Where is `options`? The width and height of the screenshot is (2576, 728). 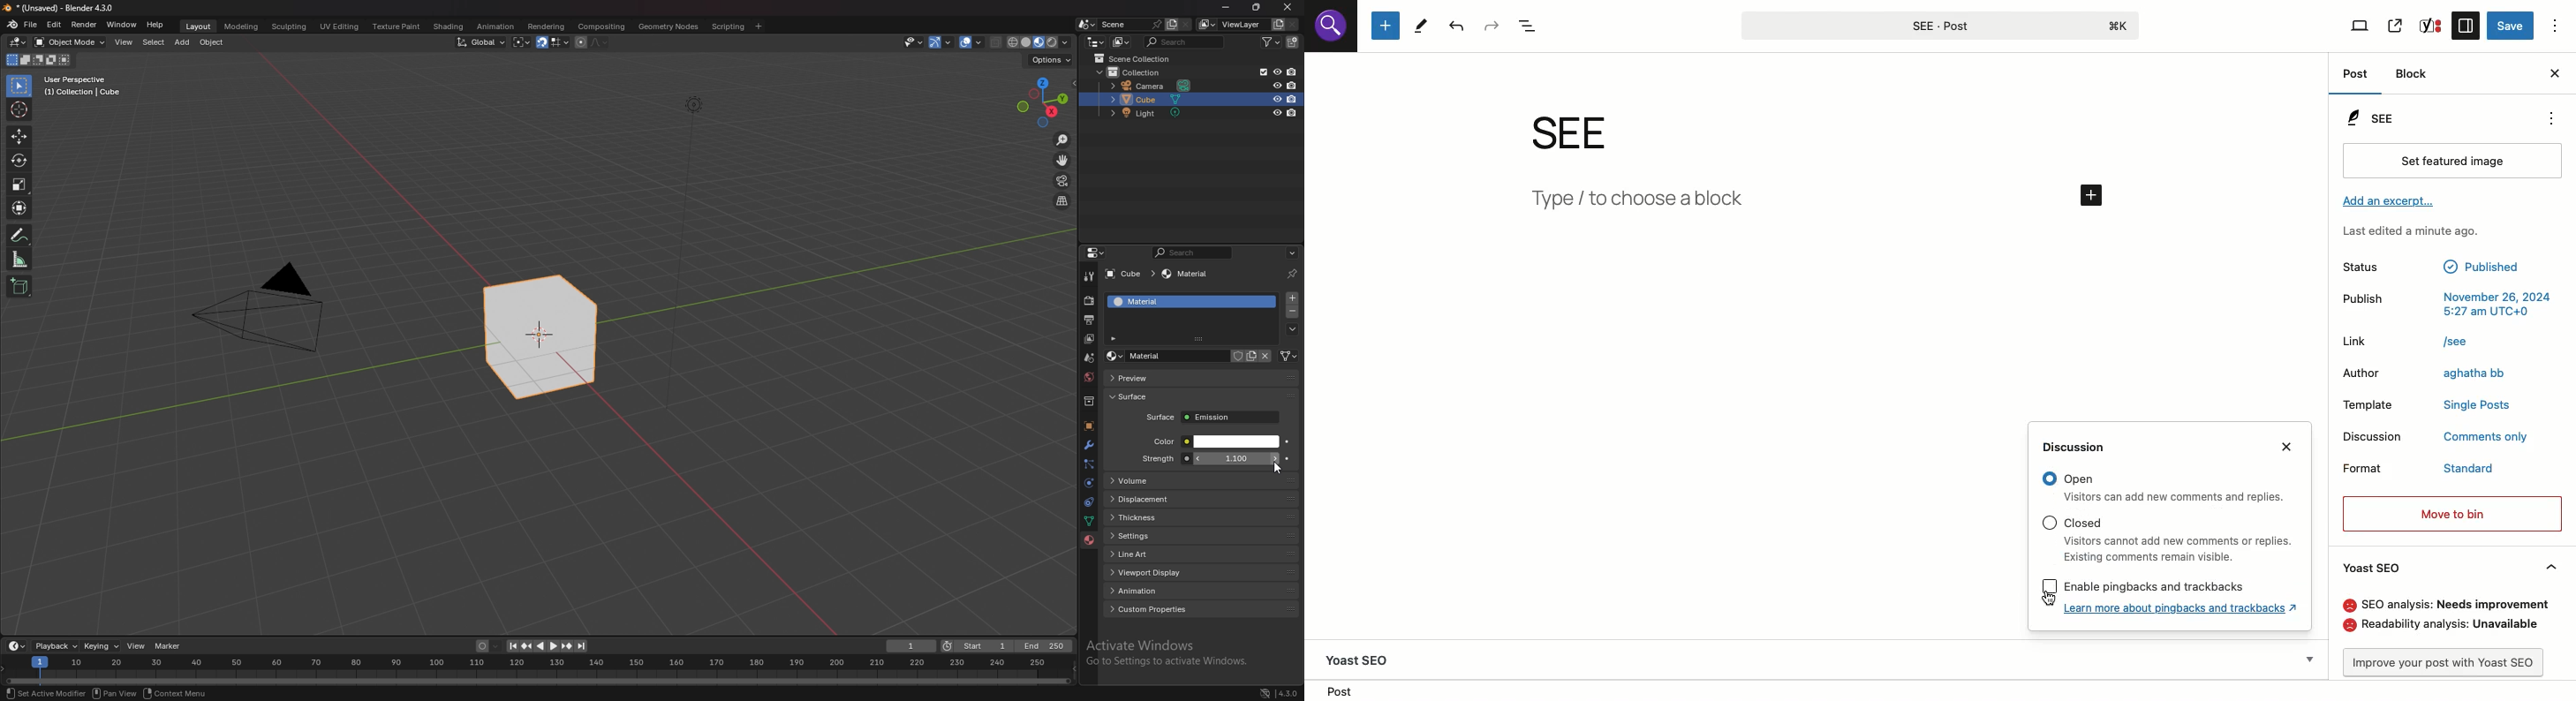
options is located at coordinates (1049, 60).